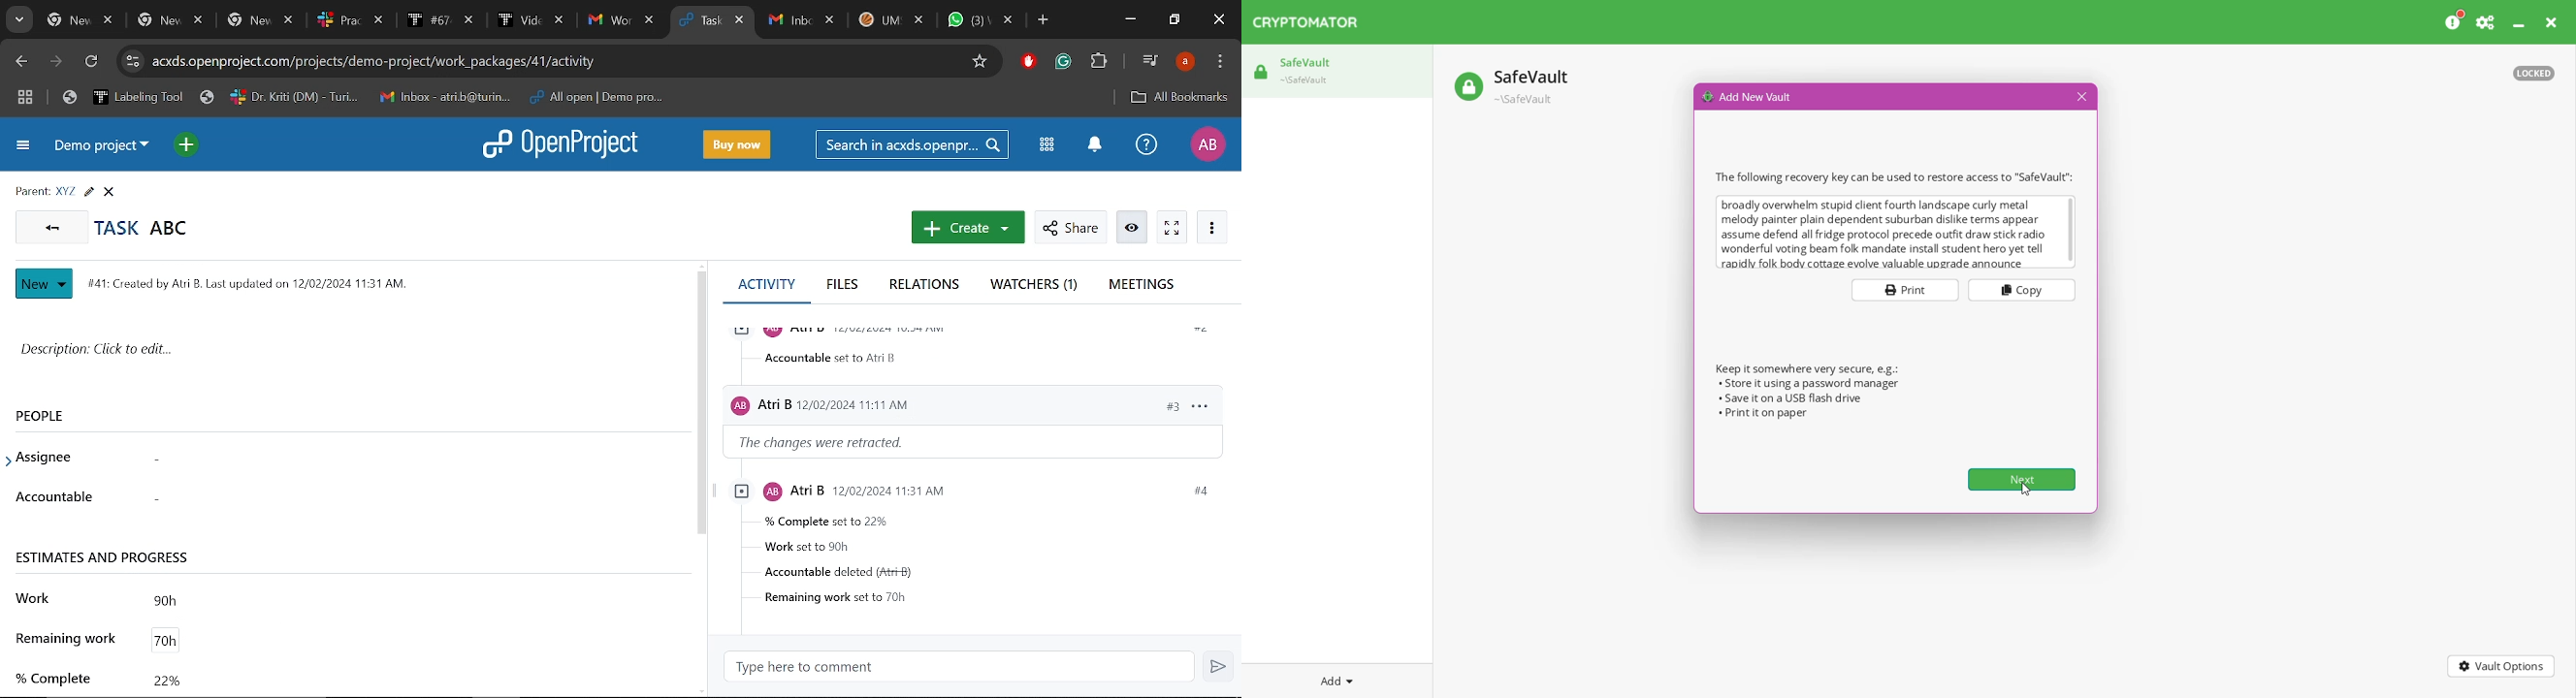 The image size is (2576, 700). What do you see at coordinates (1037, 286) in the screenshot?
I see `Watchers ` at bounding box center [1037, 286].